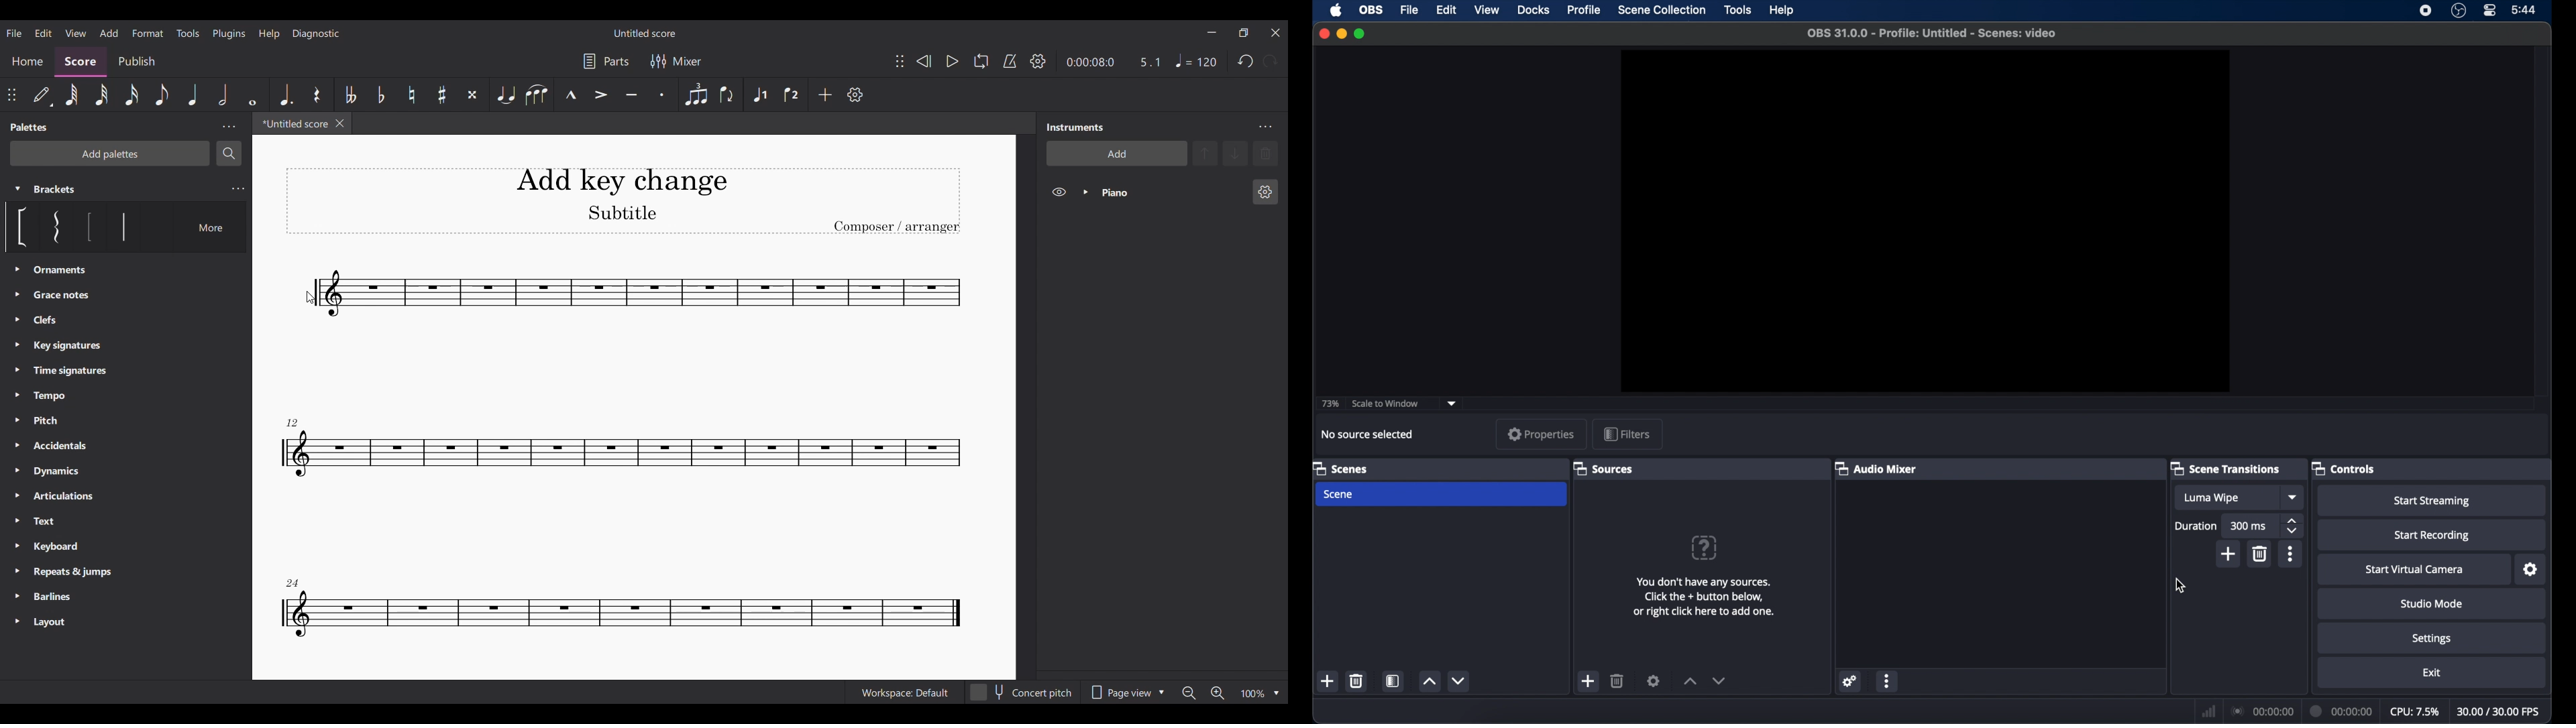 The width and height of the screenshot is (2576, 728). Describe the element at coordinates (2290, 554) in the screenshot. I see `more options` at that location.